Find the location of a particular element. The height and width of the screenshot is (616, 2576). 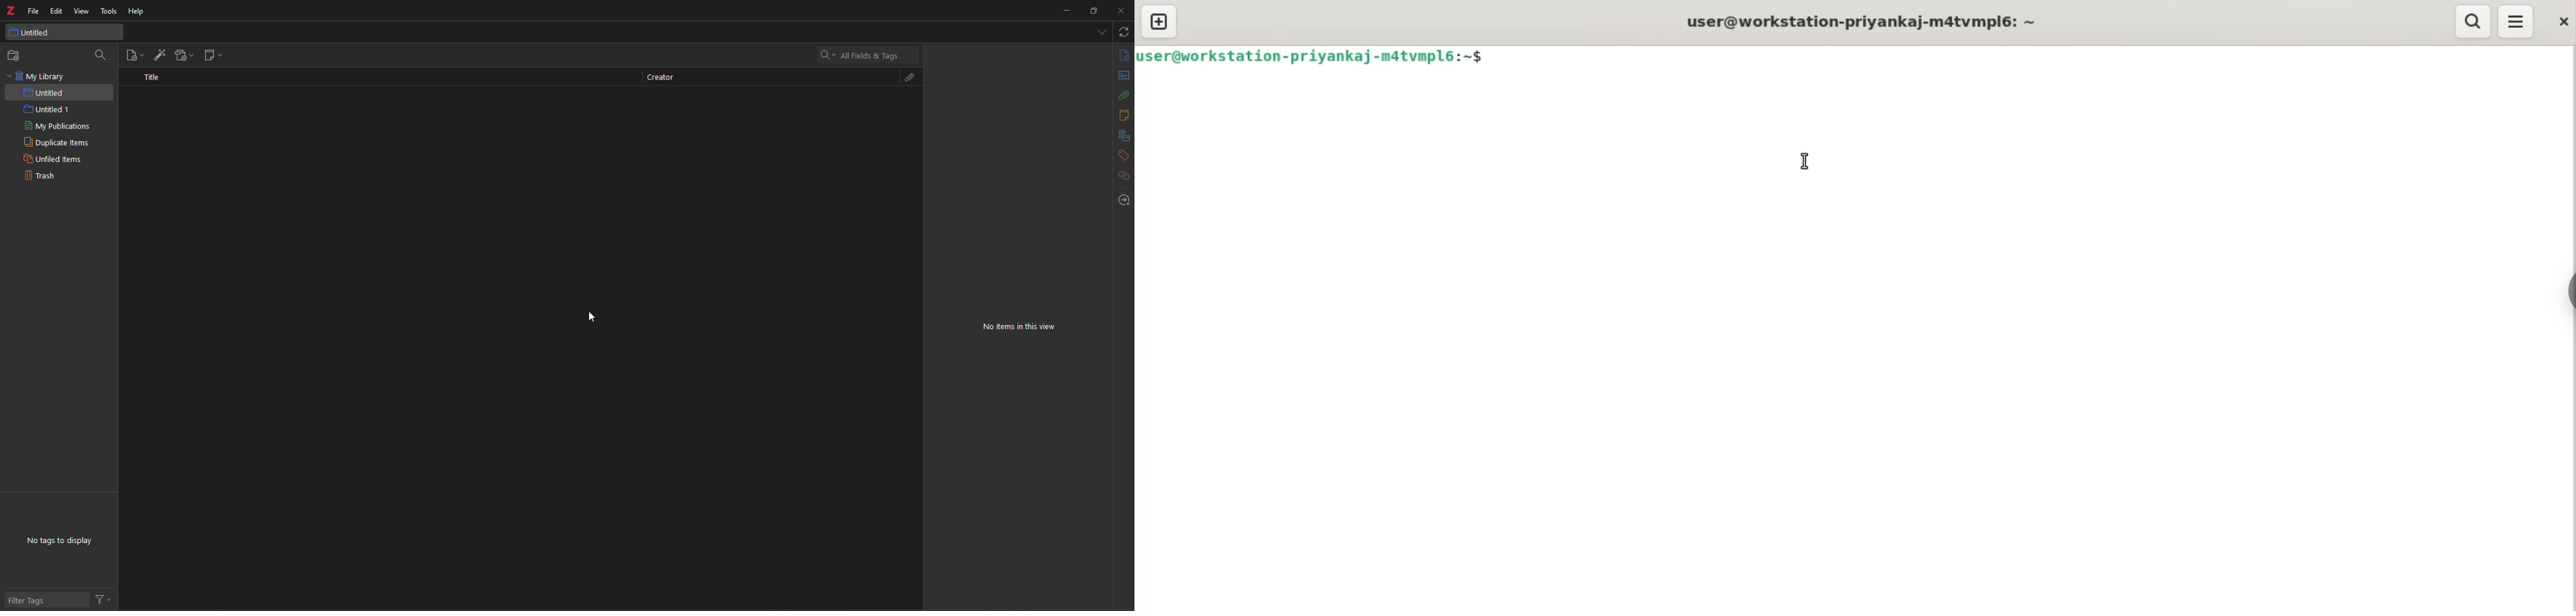

related is located at coordinates (1125, 176).